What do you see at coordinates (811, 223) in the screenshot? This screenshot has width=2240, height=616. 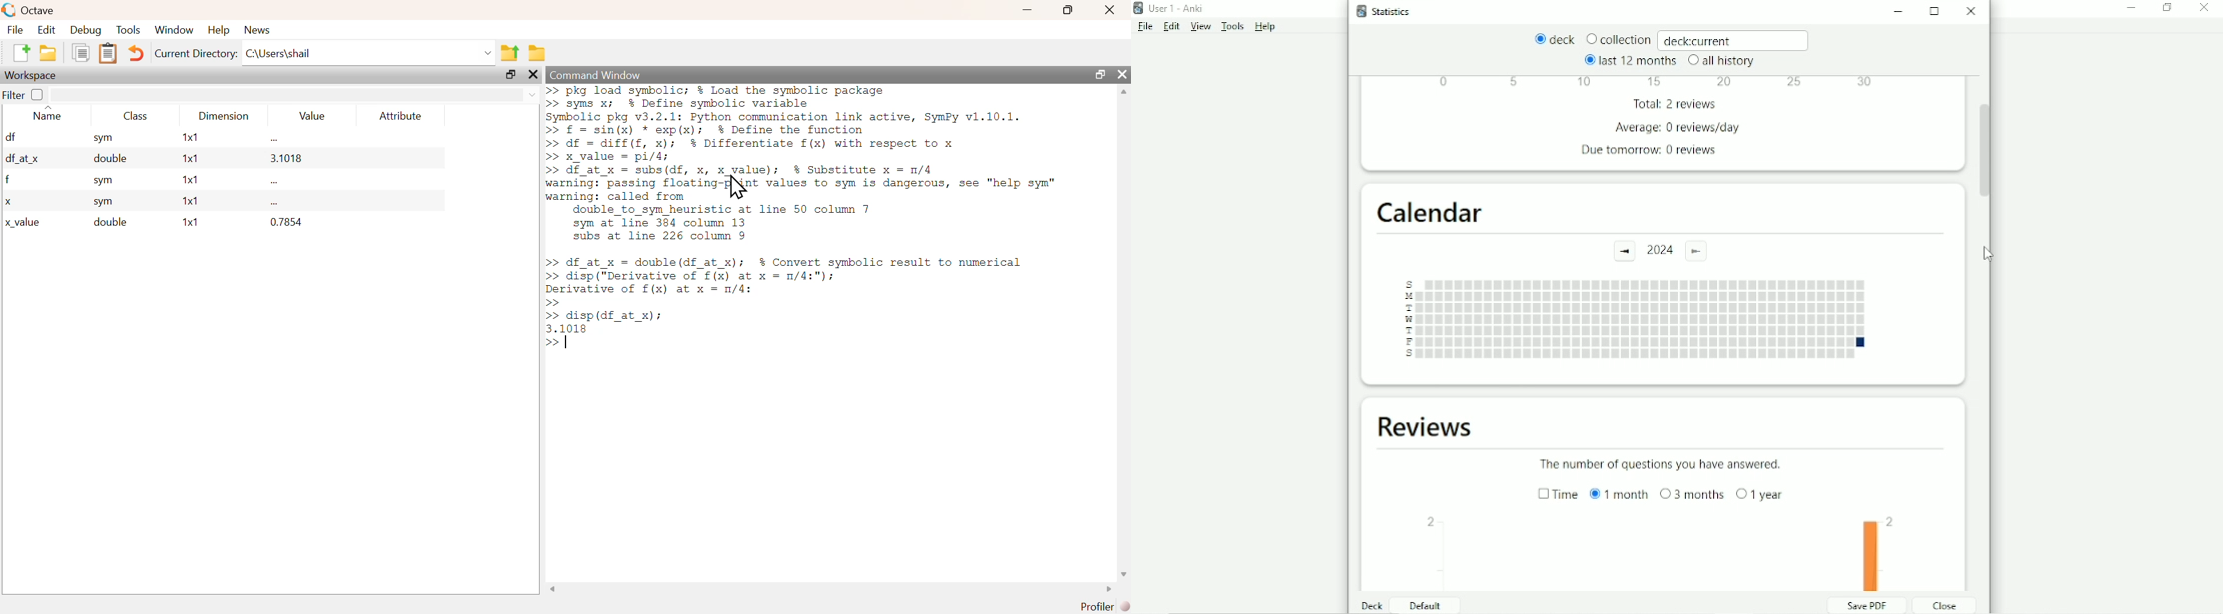 I see `>> pkg load symbolic; % Load the symbolic package
>> syms x; % Define symbolic variable
Symbolic pkg v3.2.1: Python communication link active, SymPy v1.10.1.
>> f = sin(x) * exp(x); % Define the function
>> df = diff(f, x); % Differentiate f(x) with respect to x
>> x_value = pi/4;
>> df_at_x = subs (df, x, x value); % Substitute x = n/4
warning: passing floating values to sym is dangerous, see "help sym"
warning: called from
double_to_sym heuristic at line 50 column 7
sym at line 384 column 13
subs at line 226 column 9
>> df_at_x = double (df_at_x); $% Convert symbolic result to numerical
>> disp ("Derivative of f(x) at x = n/4:");
Derivative of f(x) at x = m/4:
>>
>> disp (df_at_x);
3.1018
>> |` at bounding box center [811, 223].